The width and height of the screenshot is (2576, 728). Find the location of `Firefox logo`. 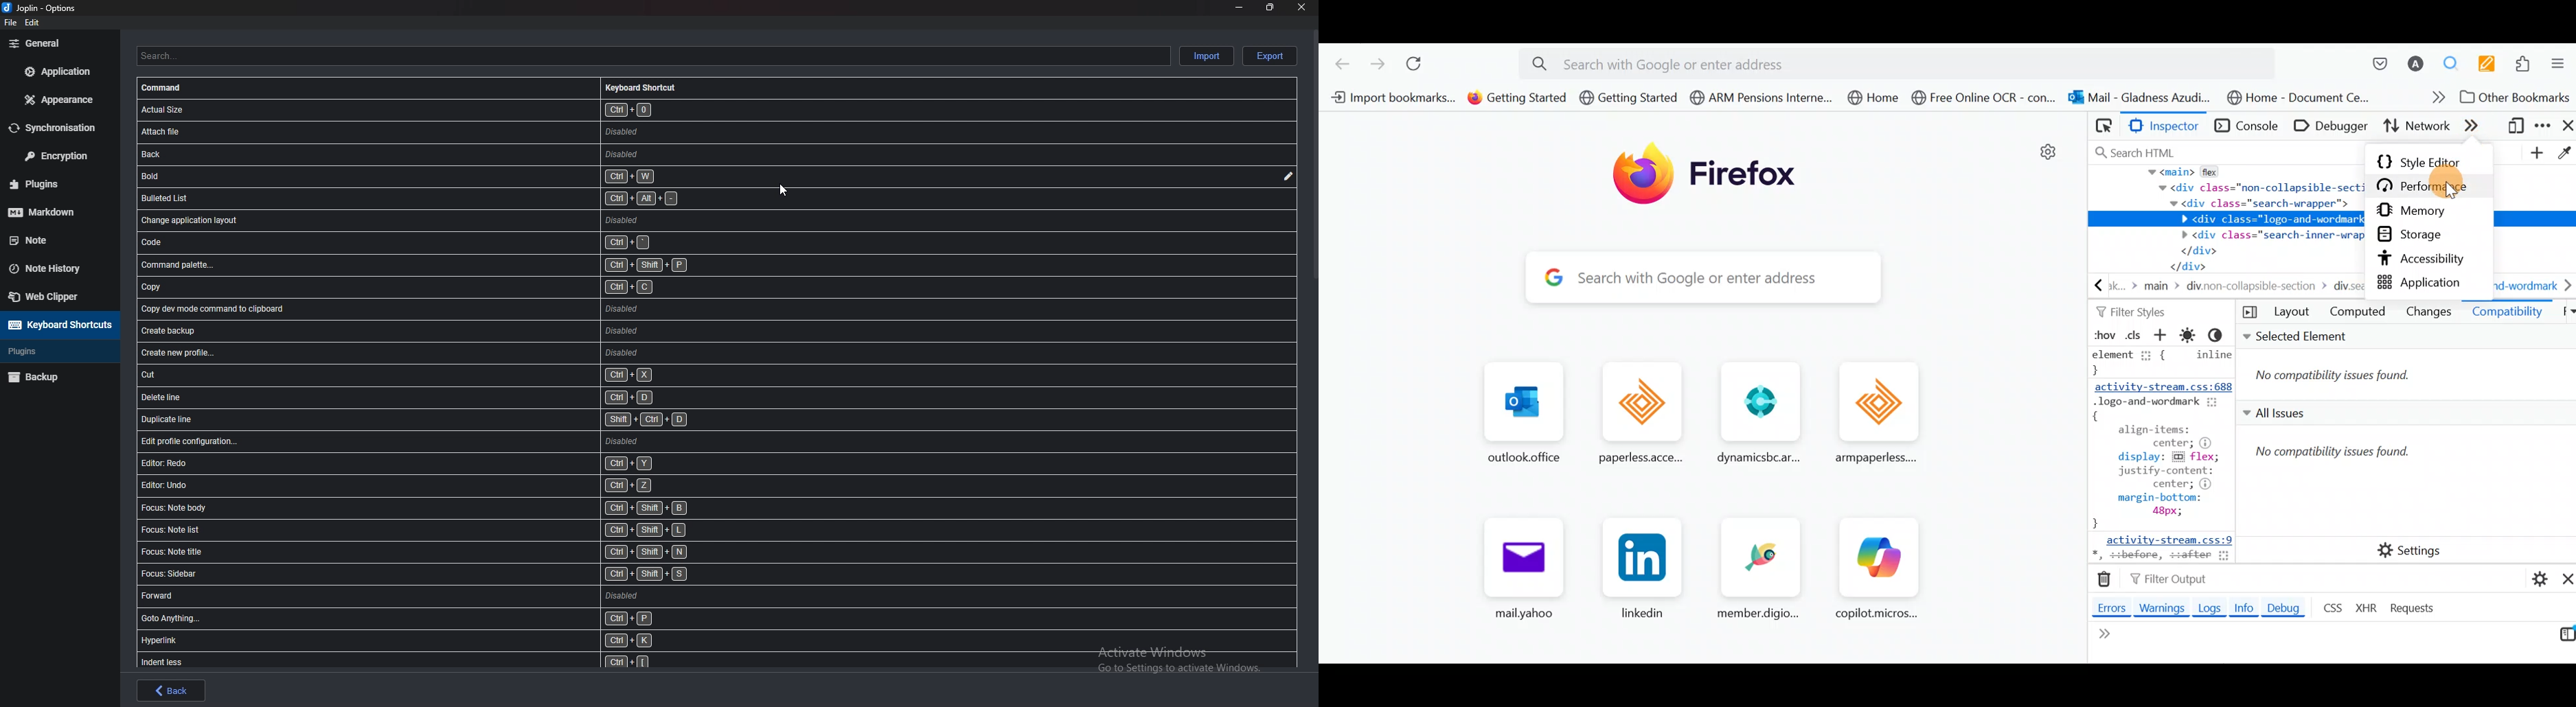

Firefox logo is located at coordinates (1715, 179).